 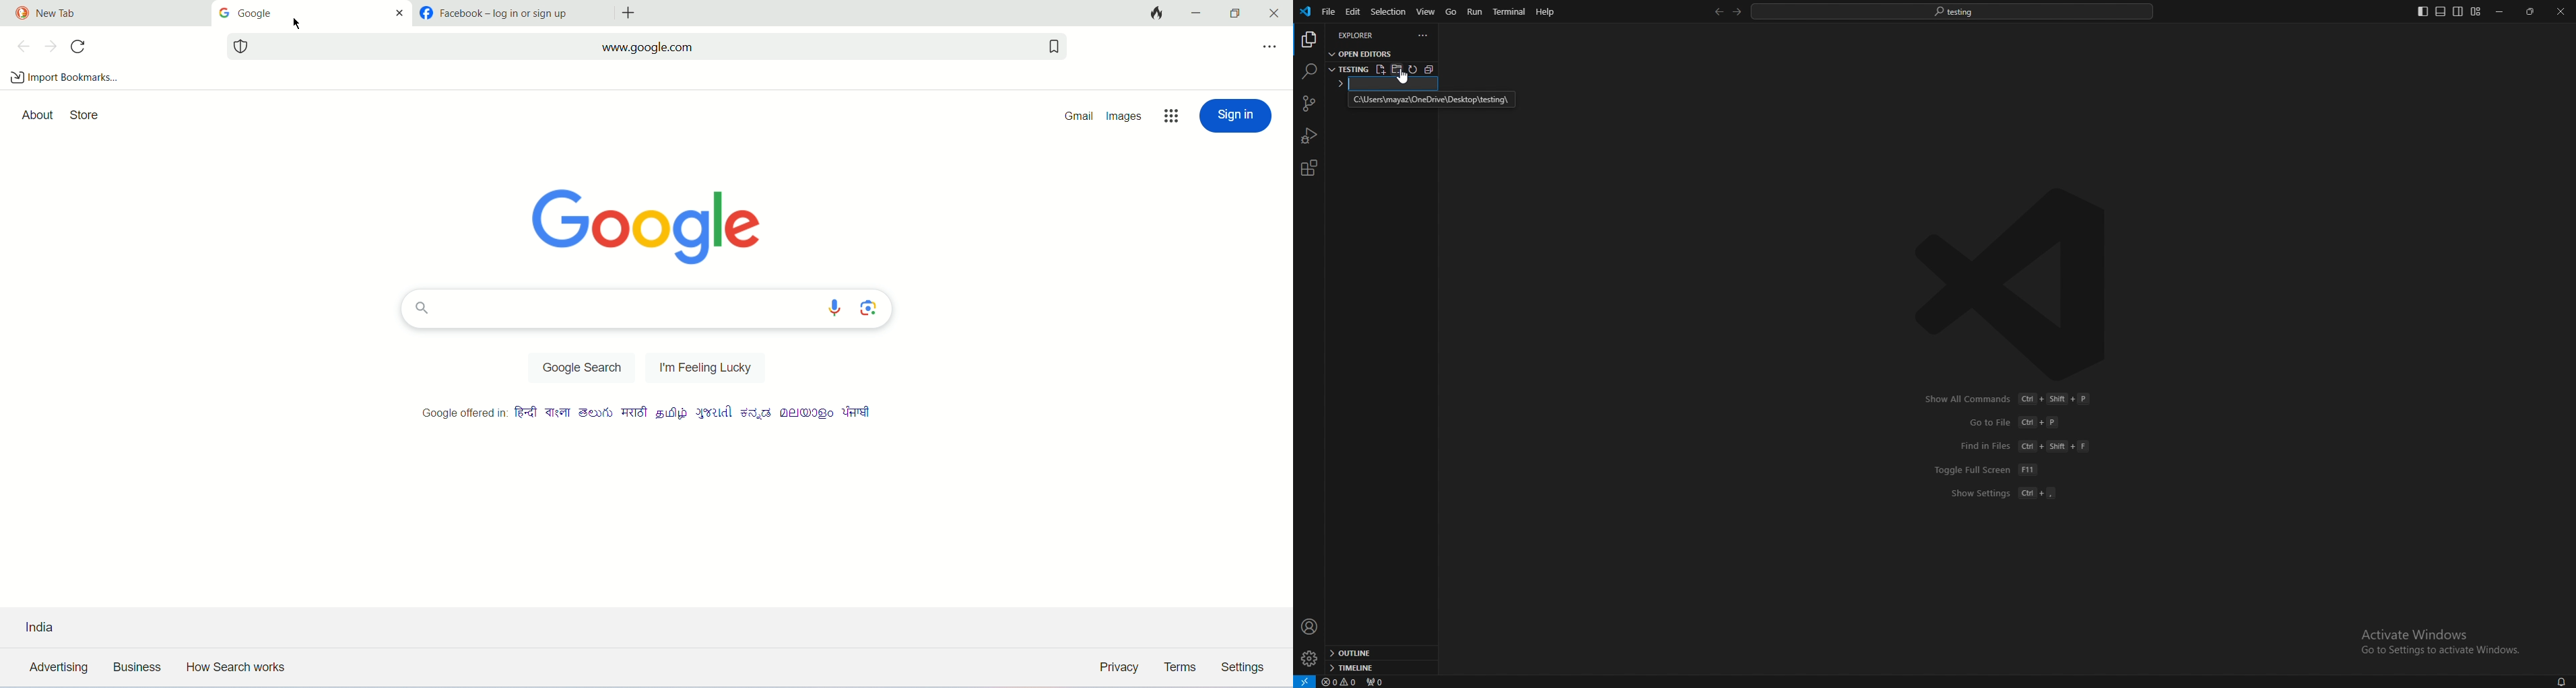 What do you see at coordinates (1423, 35) in the screenshot?
I see `options` at bounding box center [1423, 35].